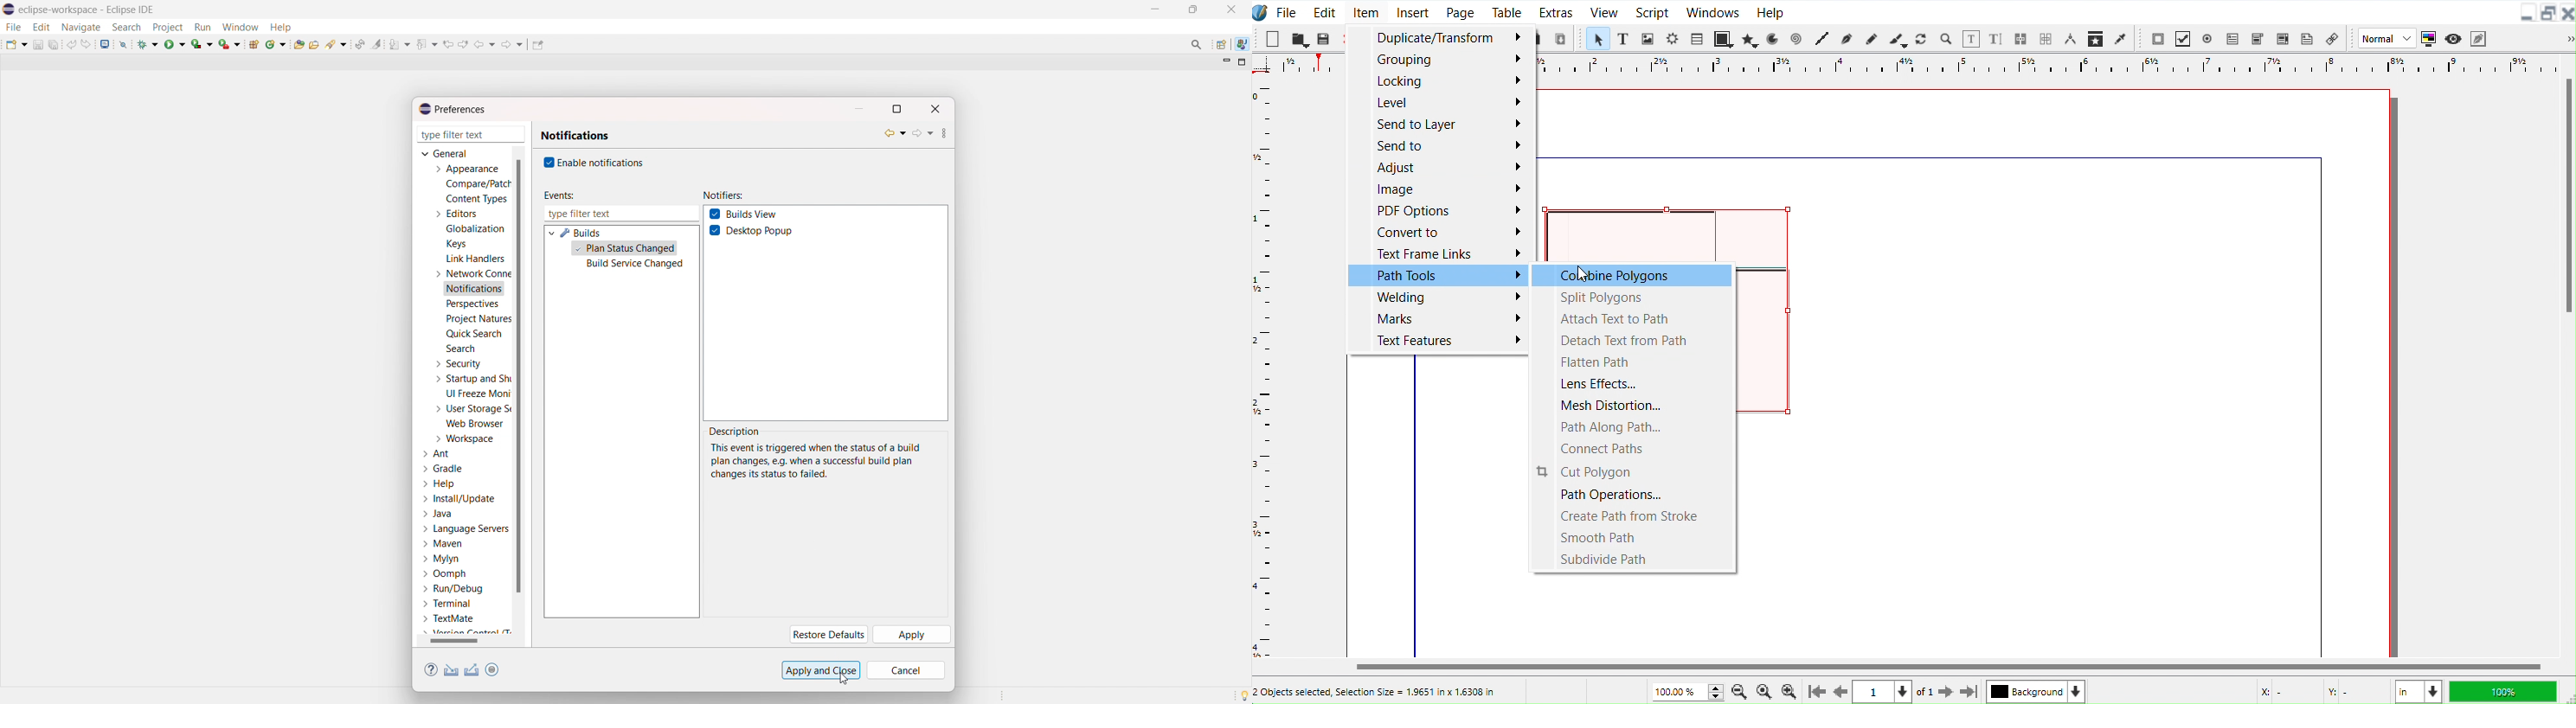 Image resolution: width=2576 pixels, height=728 pixels. Describe the element at coordinates (438, 454) in the screenshot. I see `ant` at that location.